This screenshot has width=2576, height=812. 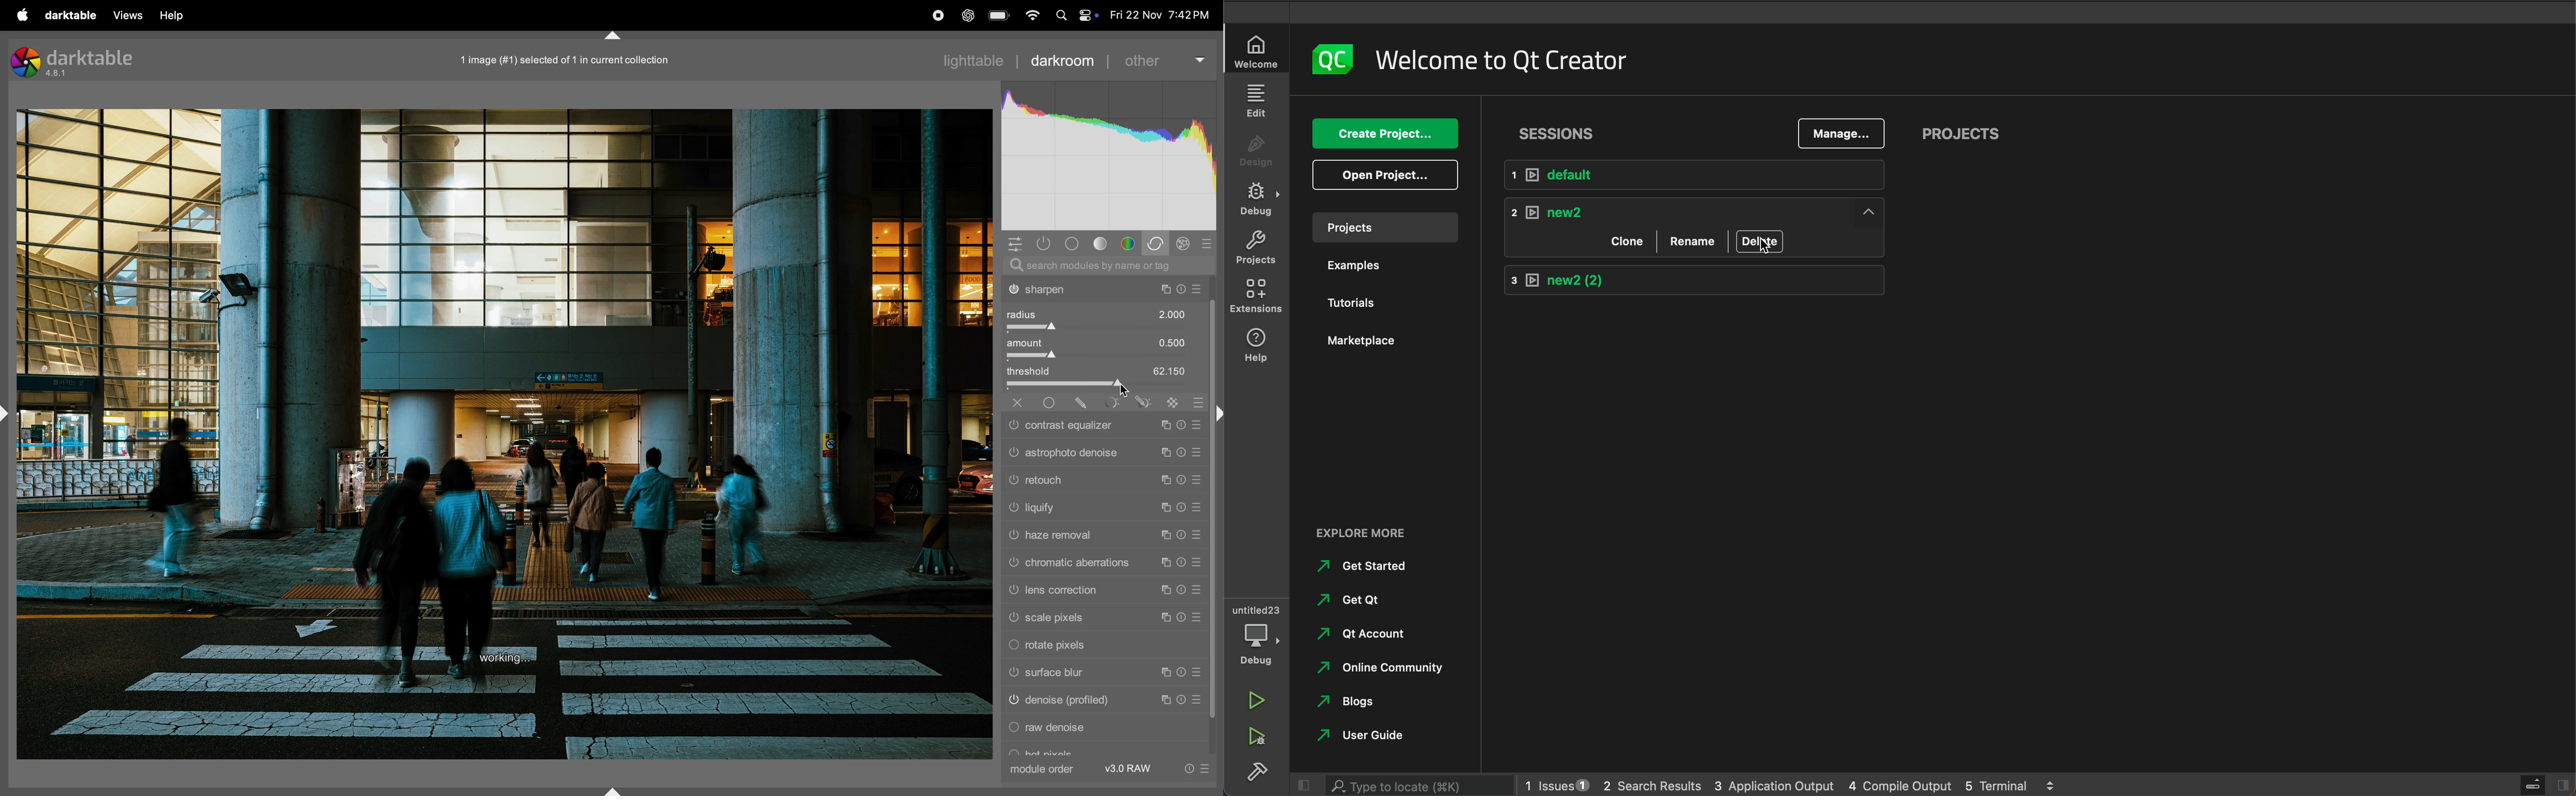 What do you see at coordinates (1376, 342) in the screenshot?
I see `marketplace` at bounding box center [1376, 342].